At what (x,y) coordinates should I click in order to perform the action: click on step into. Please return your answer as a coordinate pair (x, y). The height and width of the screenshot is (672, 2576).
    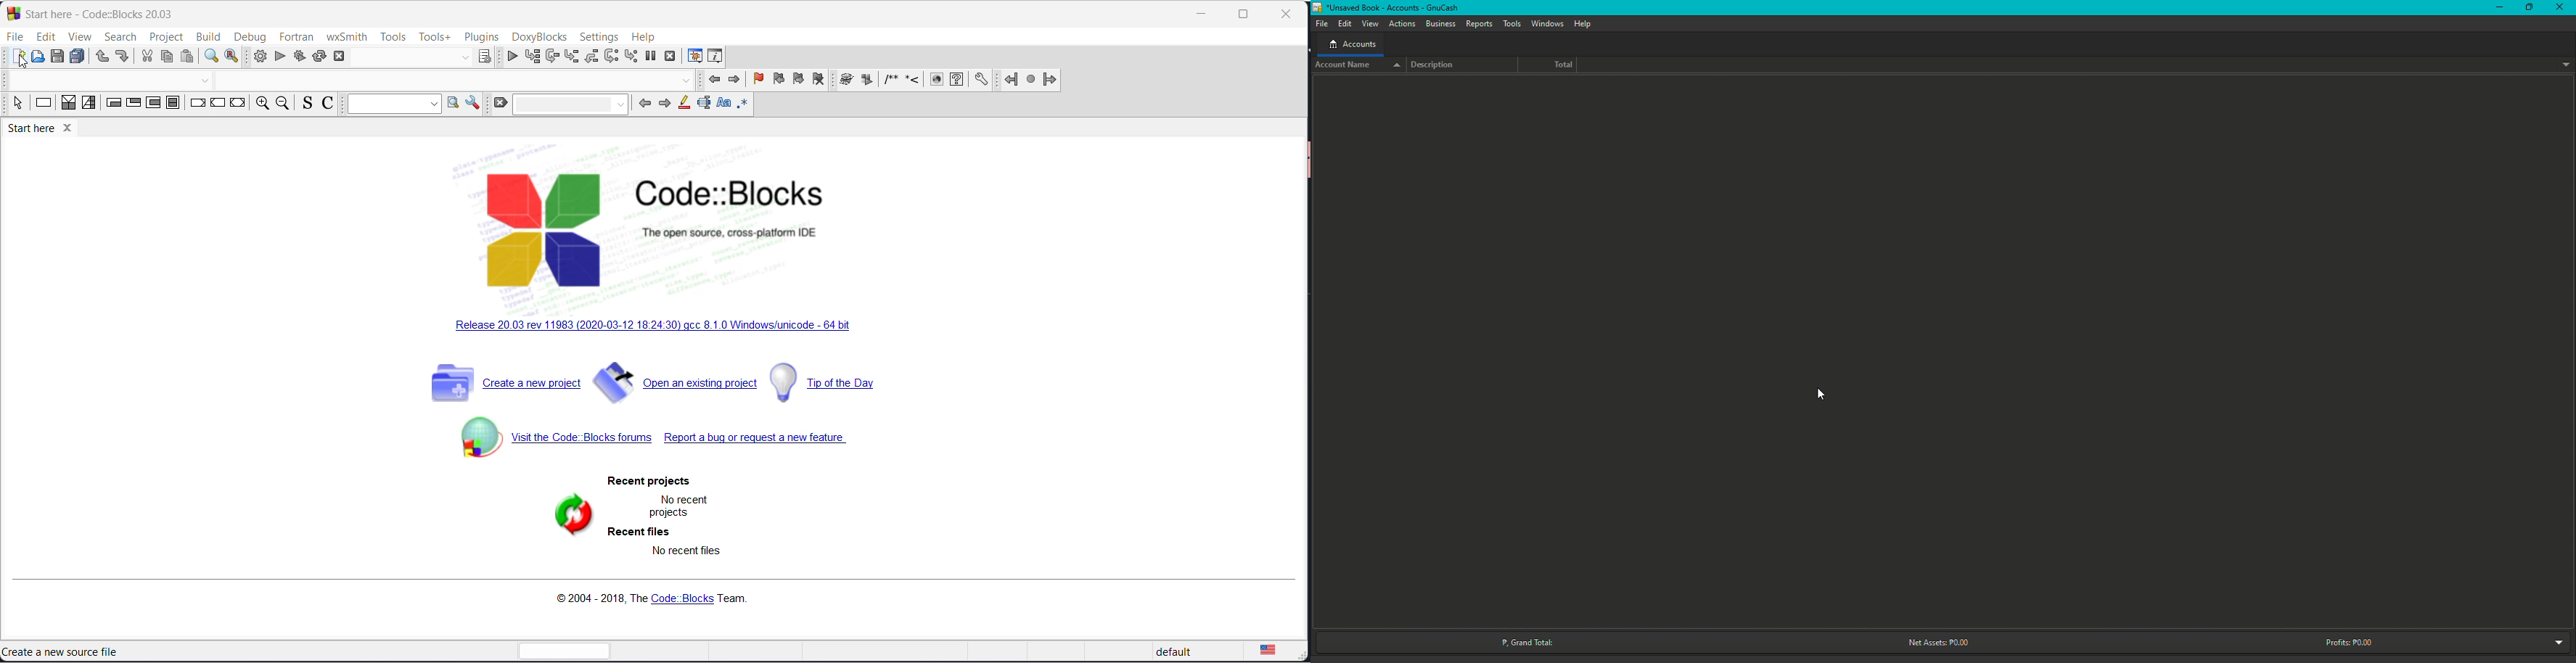
    Looking at the image, I should click on (571, 57).